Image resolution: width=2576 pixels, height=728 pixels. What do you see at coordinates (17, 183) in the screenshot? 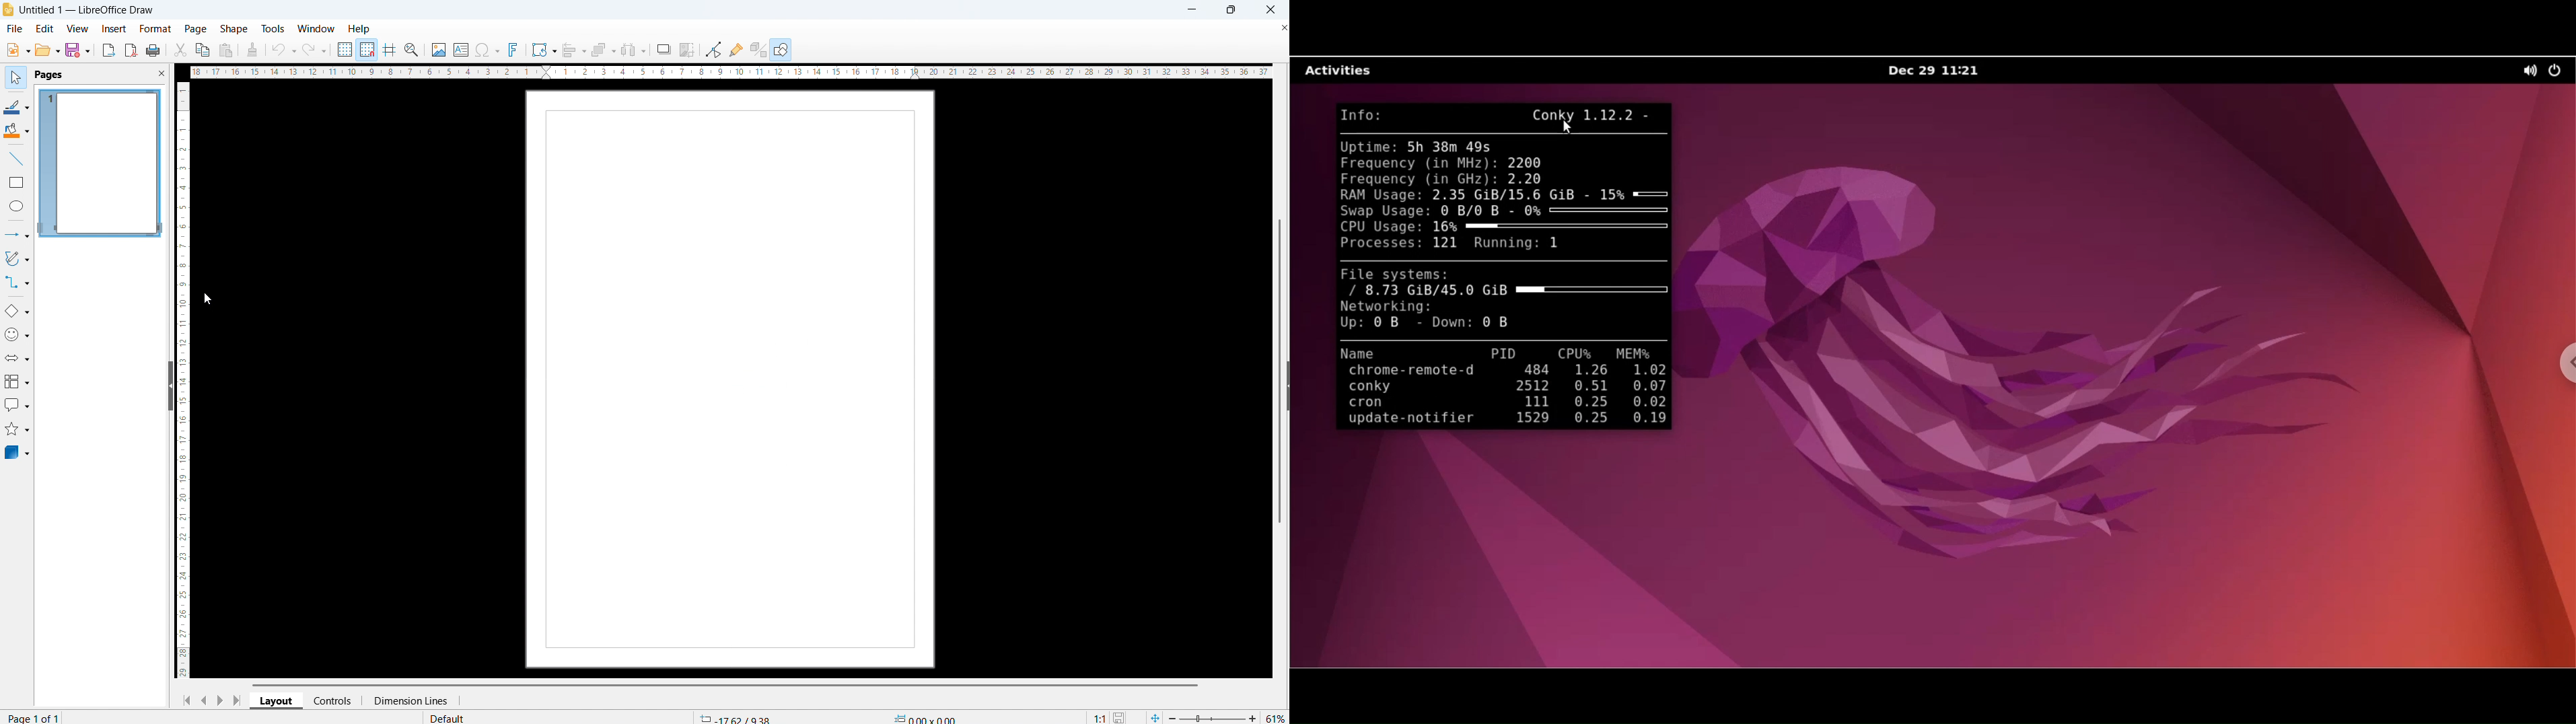
I see `rectangle` at bounding box center [17, 183].